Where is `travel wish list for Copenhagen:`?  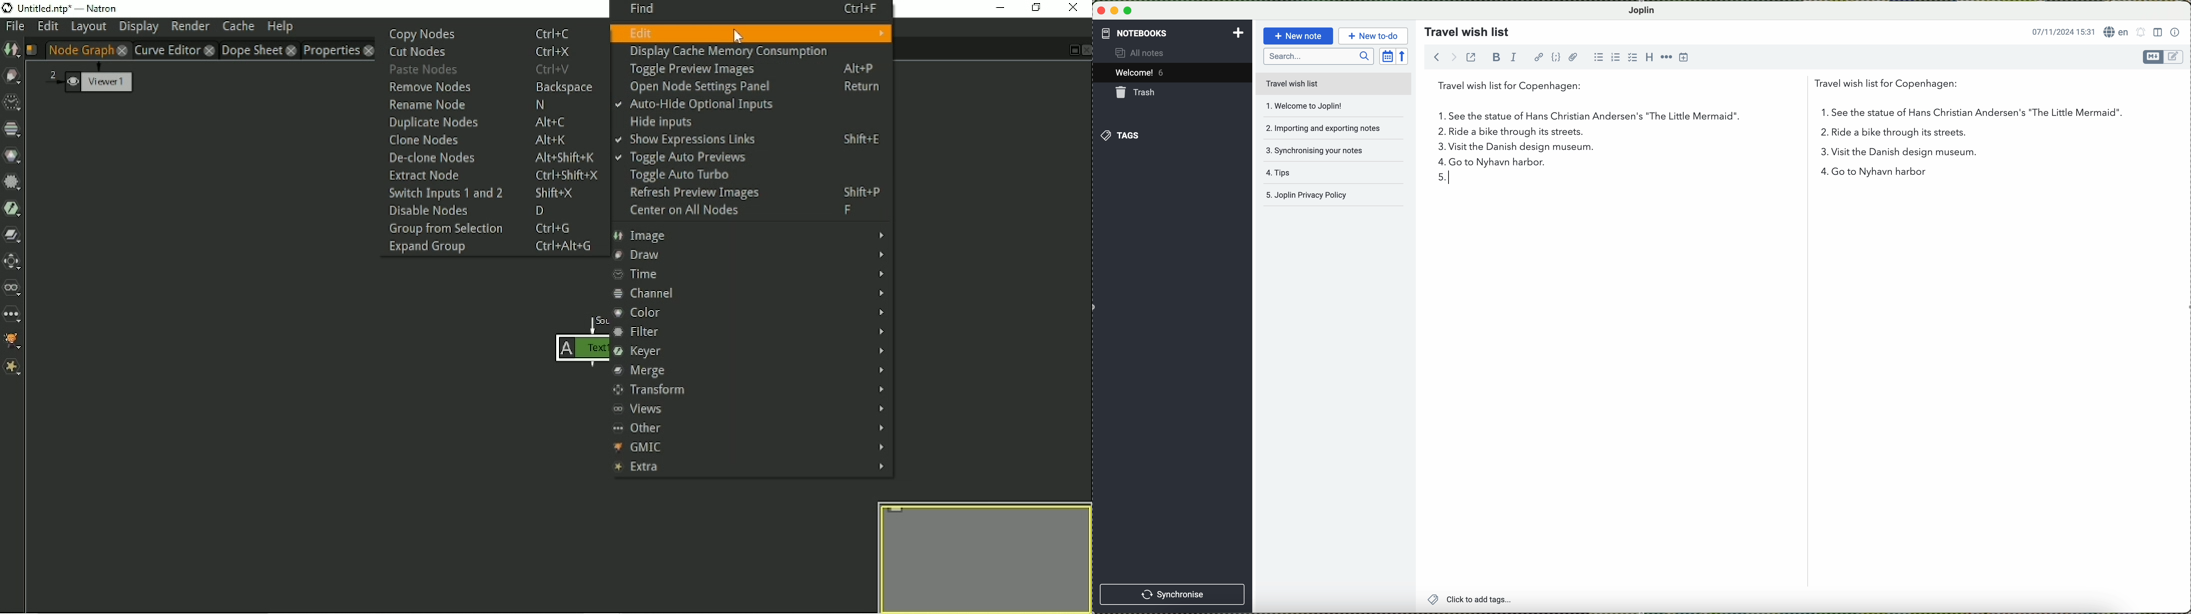 travel wish list for Copenhagen: is located at coordinates (1703, 87).